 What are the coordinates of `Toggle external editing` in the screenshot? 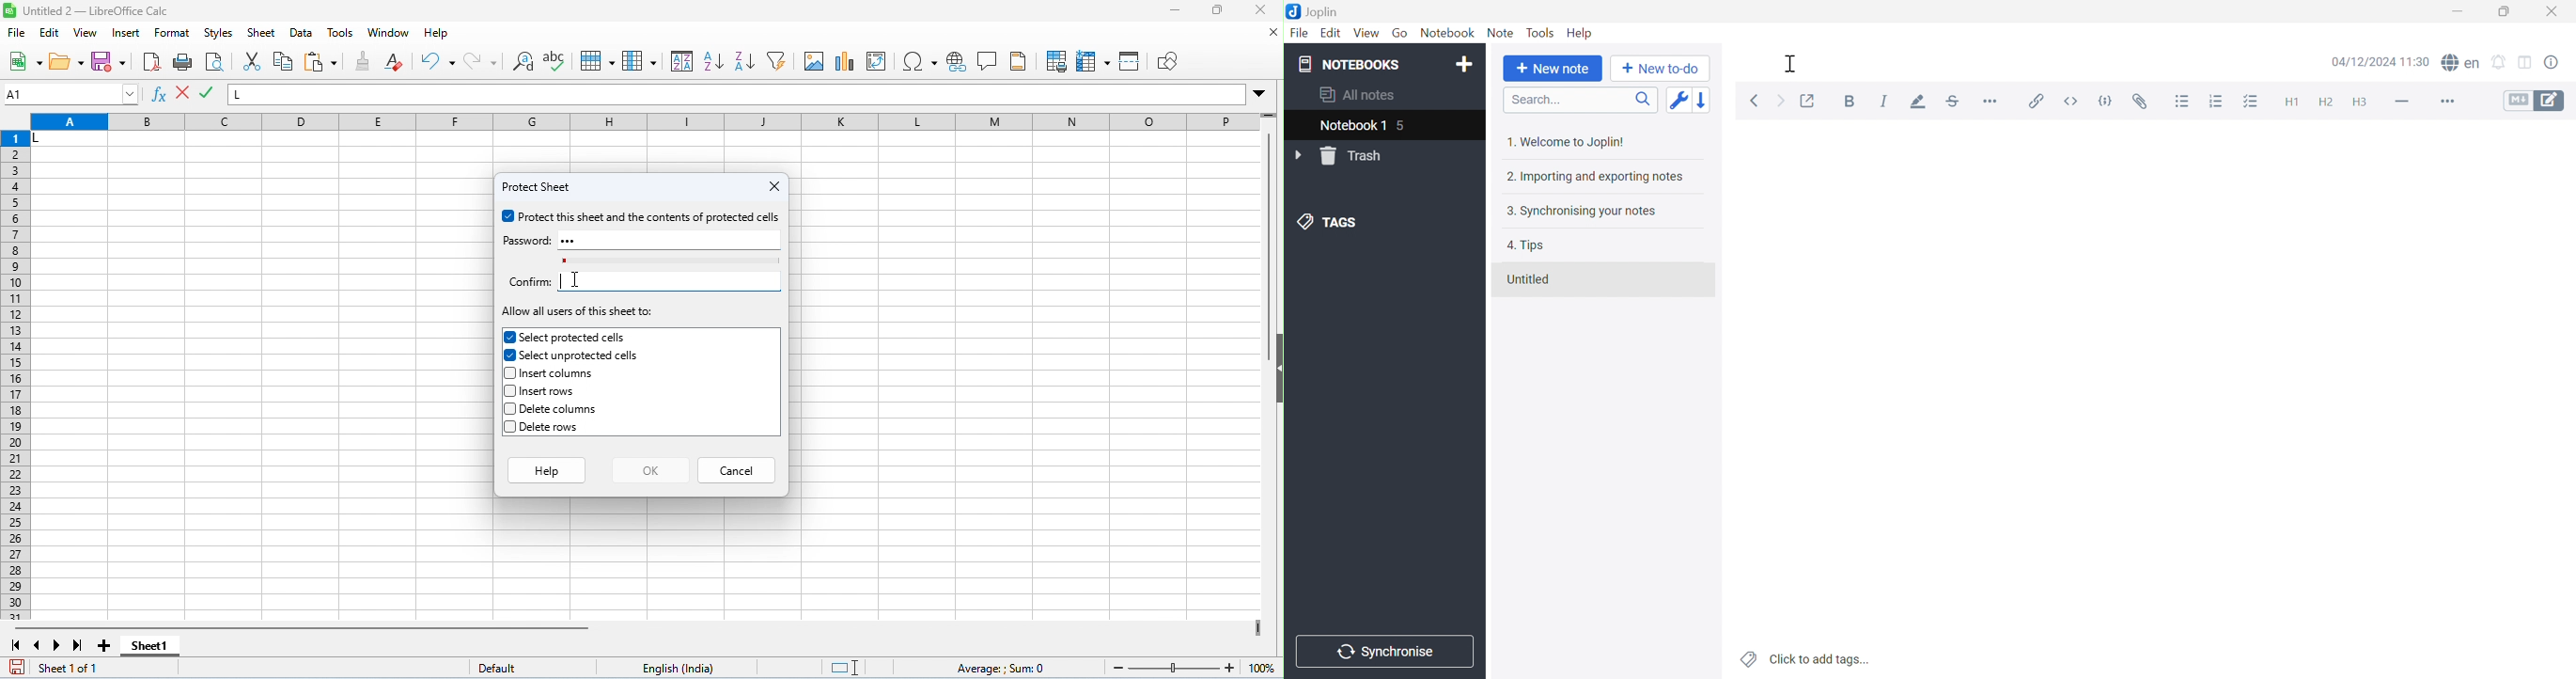 It's located at (1807, 100).